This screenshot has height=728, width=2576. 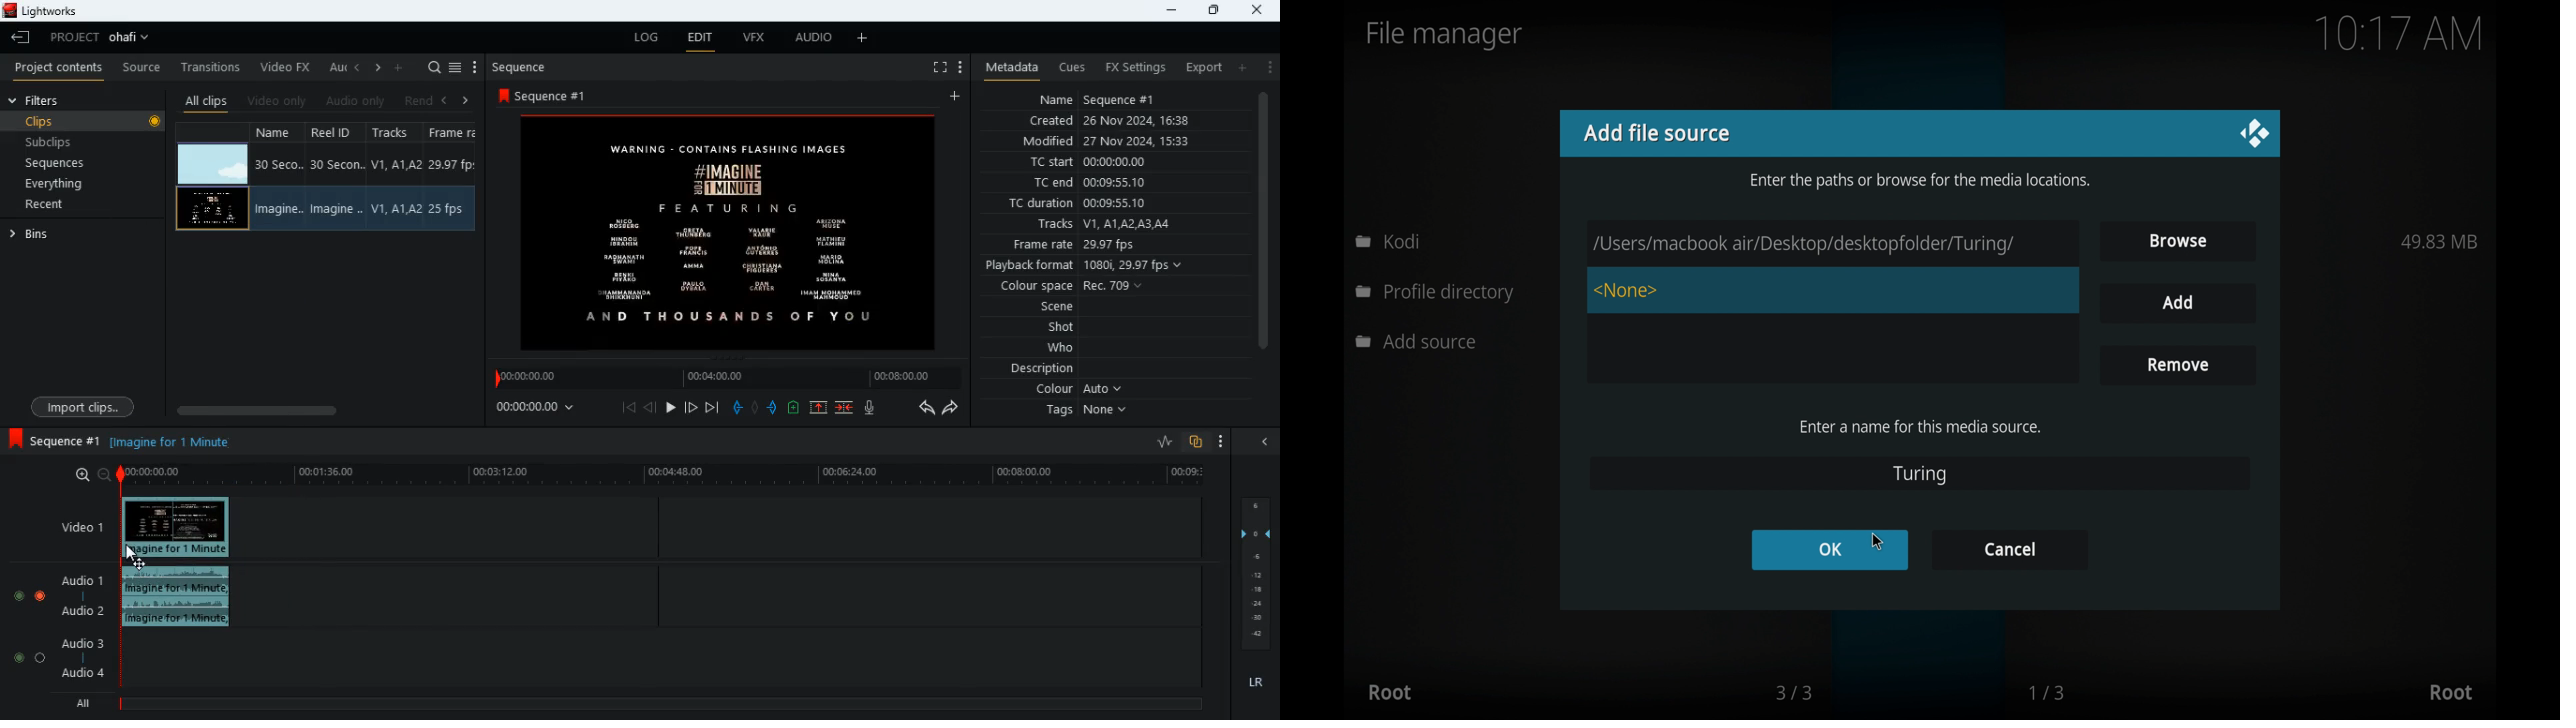 I want to click on lr, so click(x=1250, y=683).